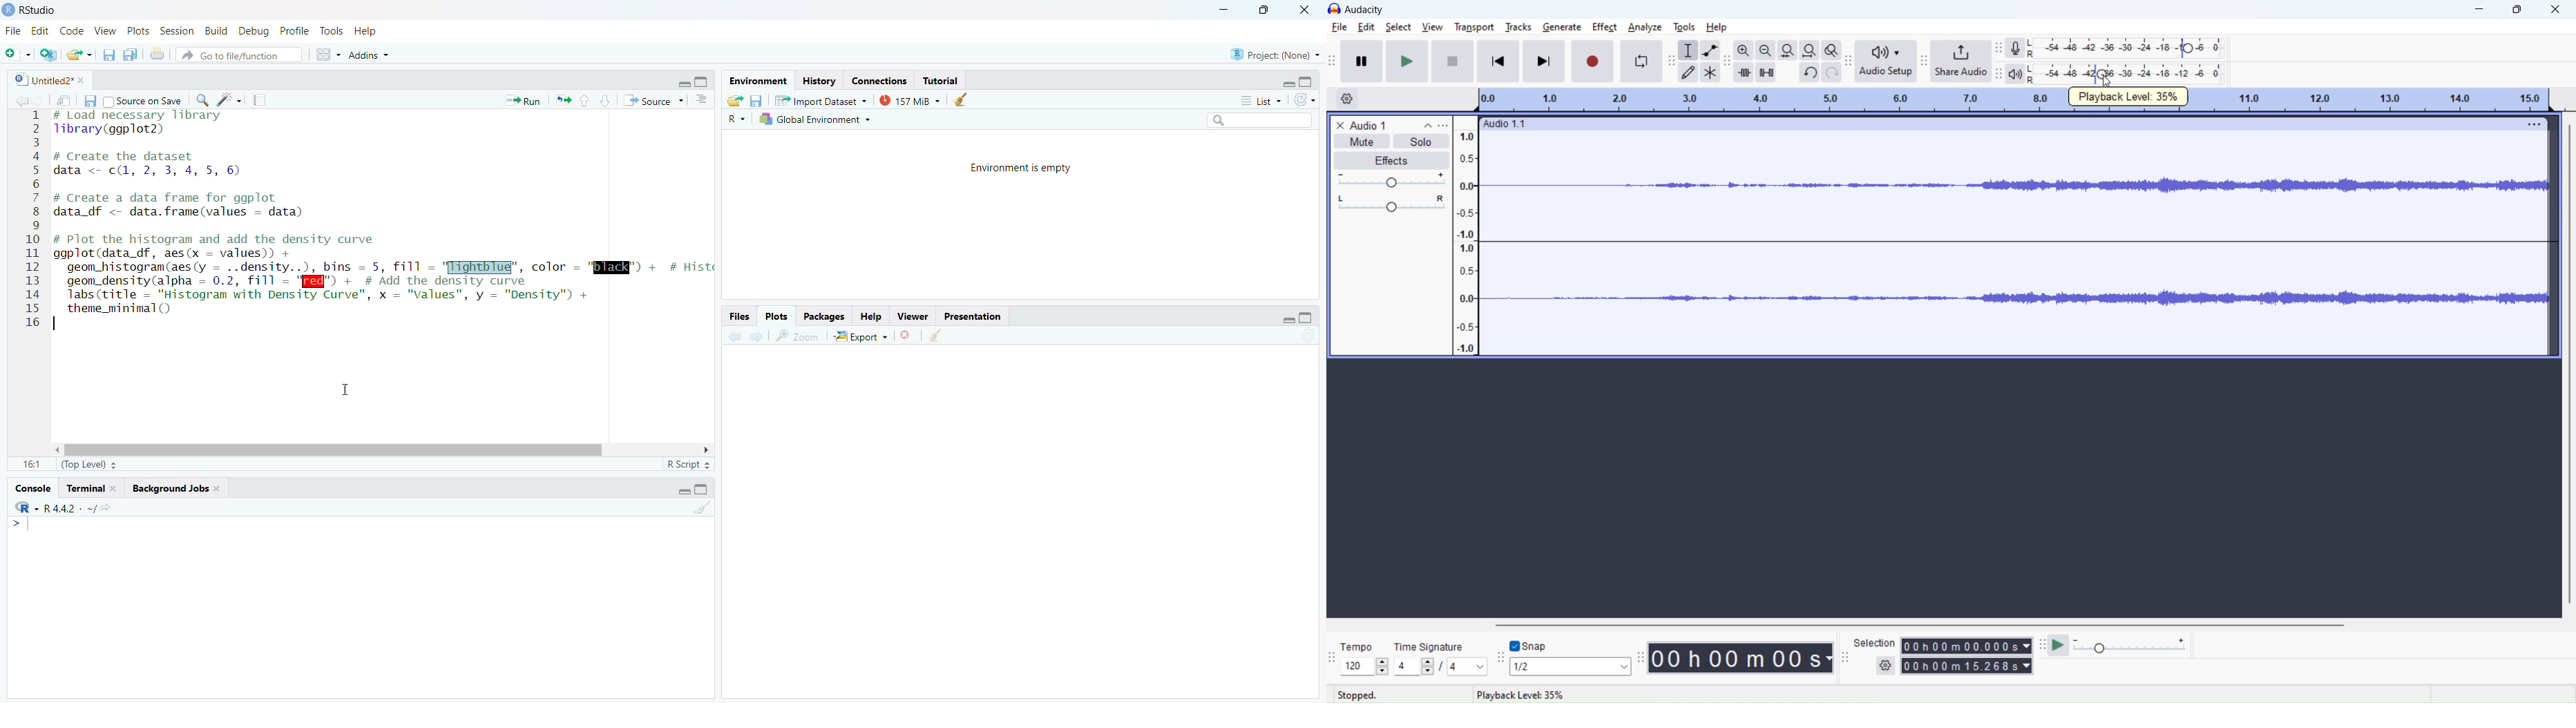  I want to click on new file, so click(17, 55).